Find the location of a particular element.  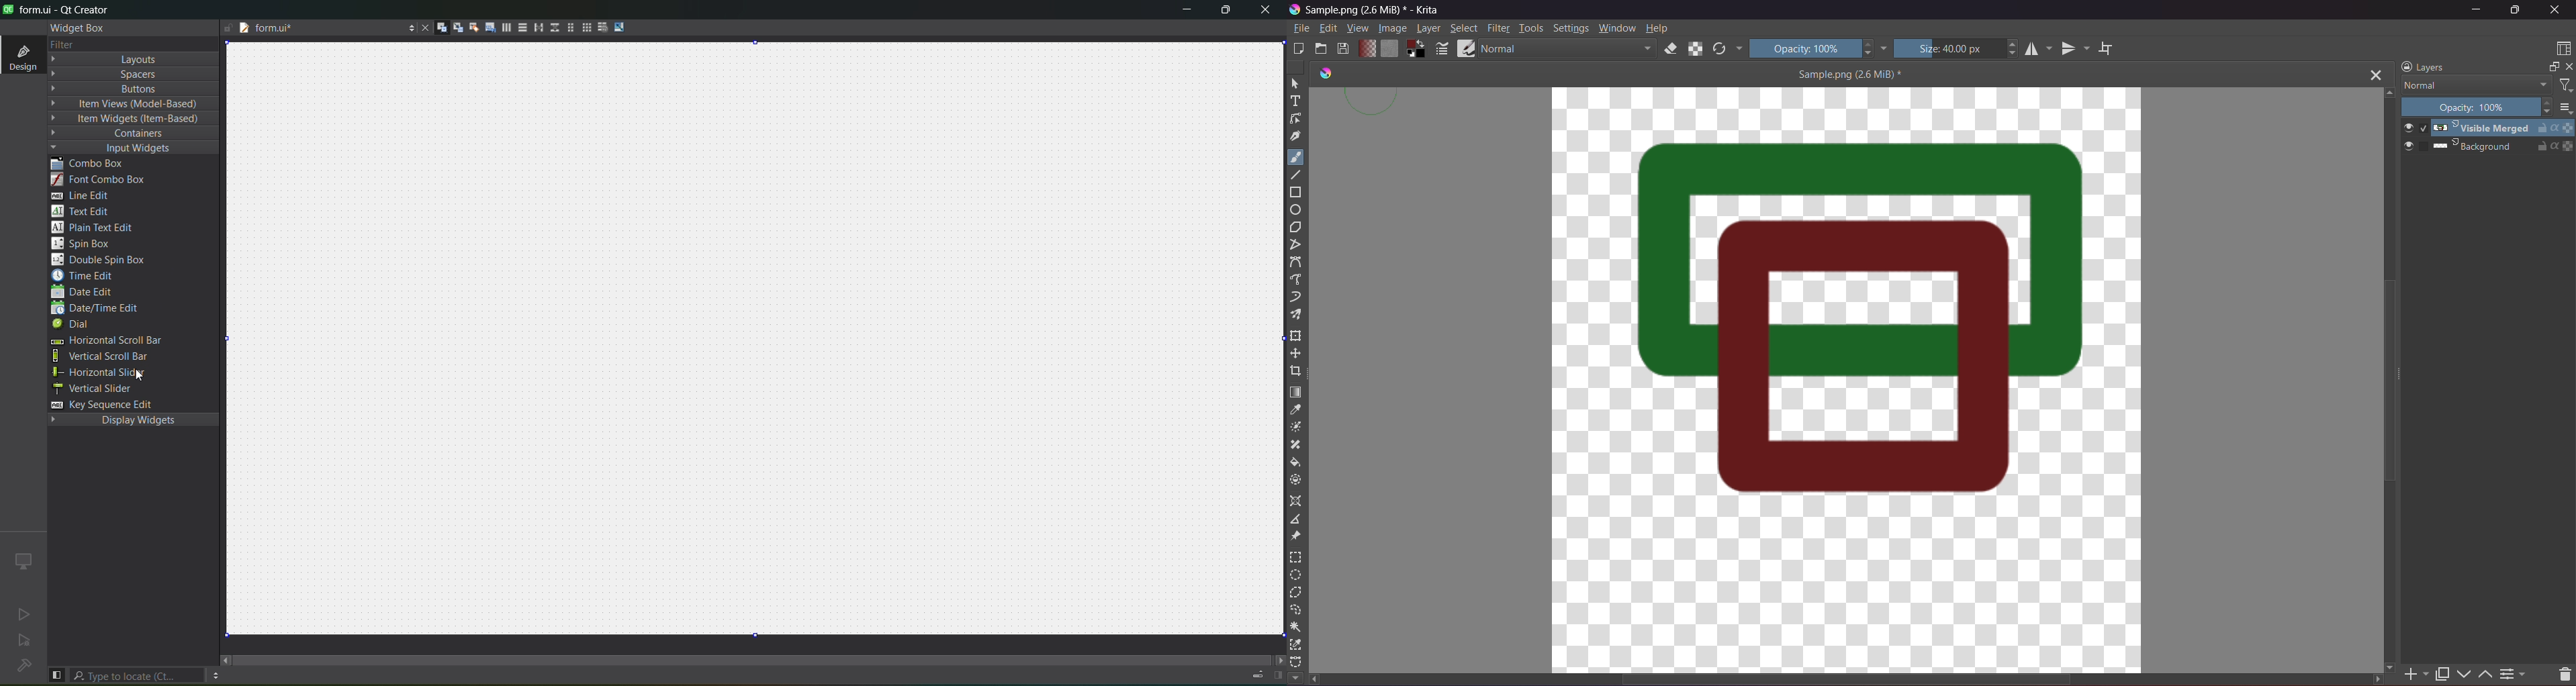

Swap Foreground and Background Color is located at coordinates (1416, 49).